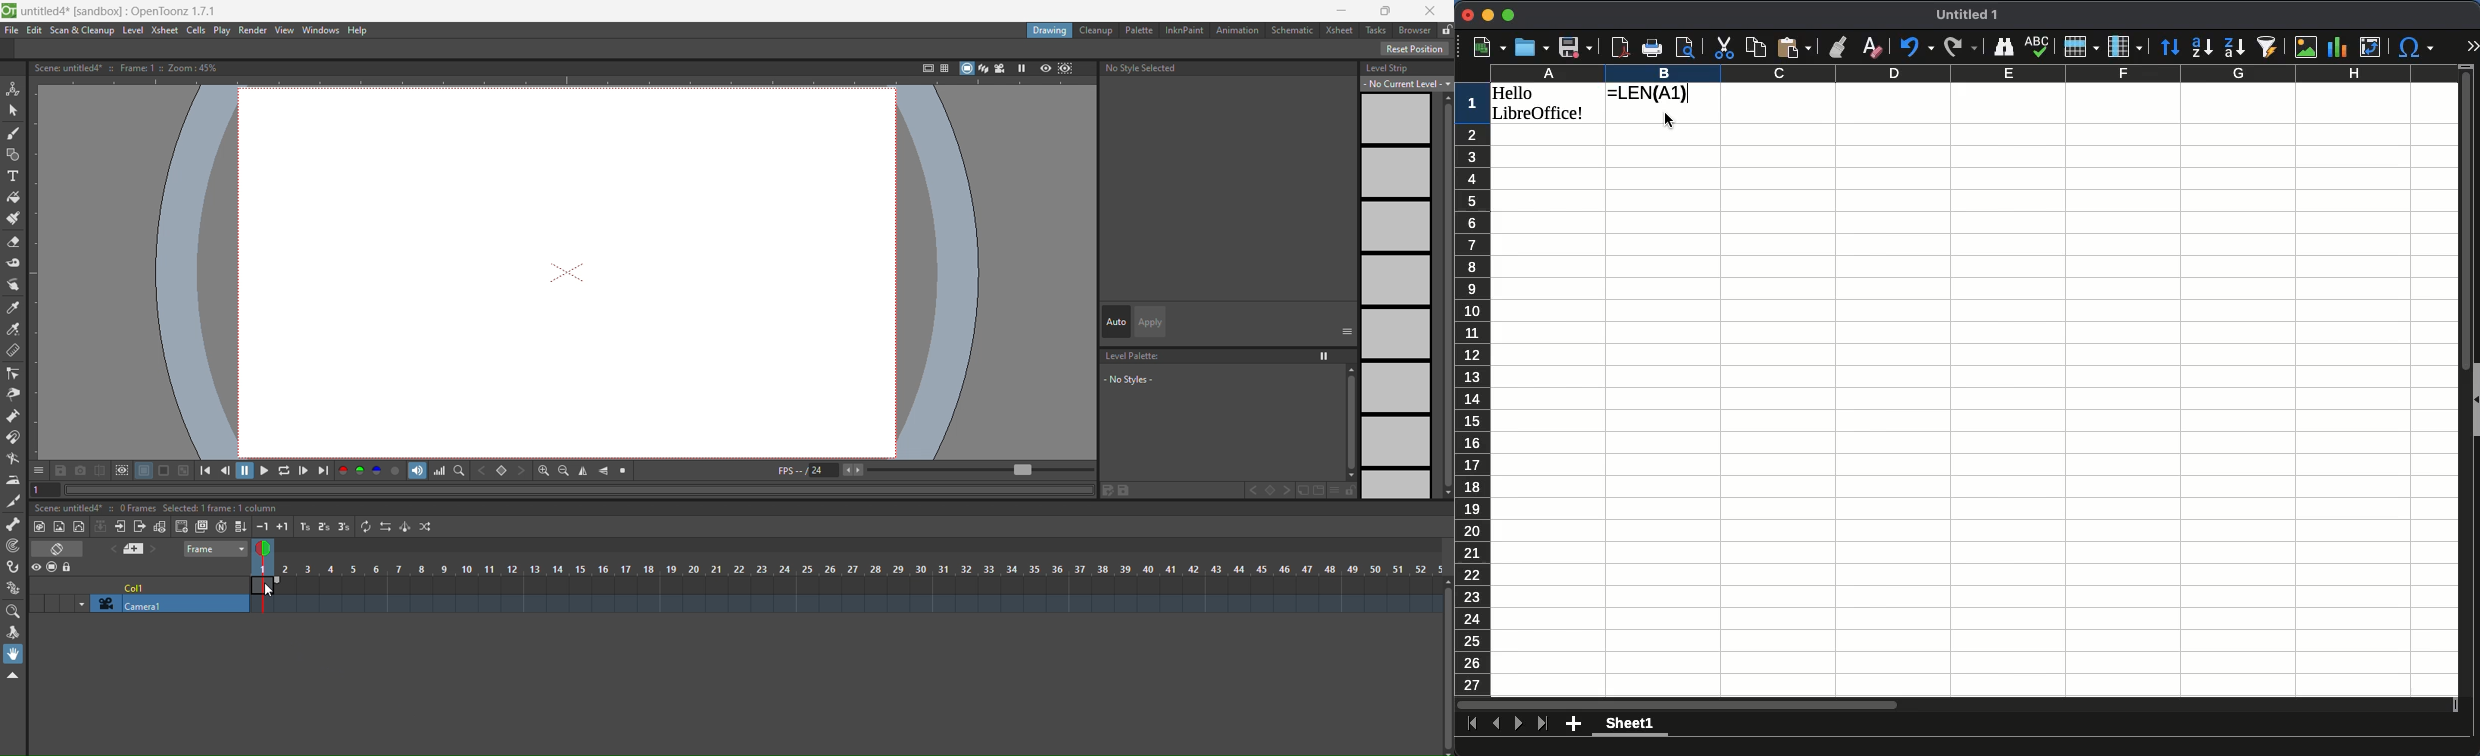 The height and width of the screenshot is (756, 2492). I want to click on , so click(54, 566).